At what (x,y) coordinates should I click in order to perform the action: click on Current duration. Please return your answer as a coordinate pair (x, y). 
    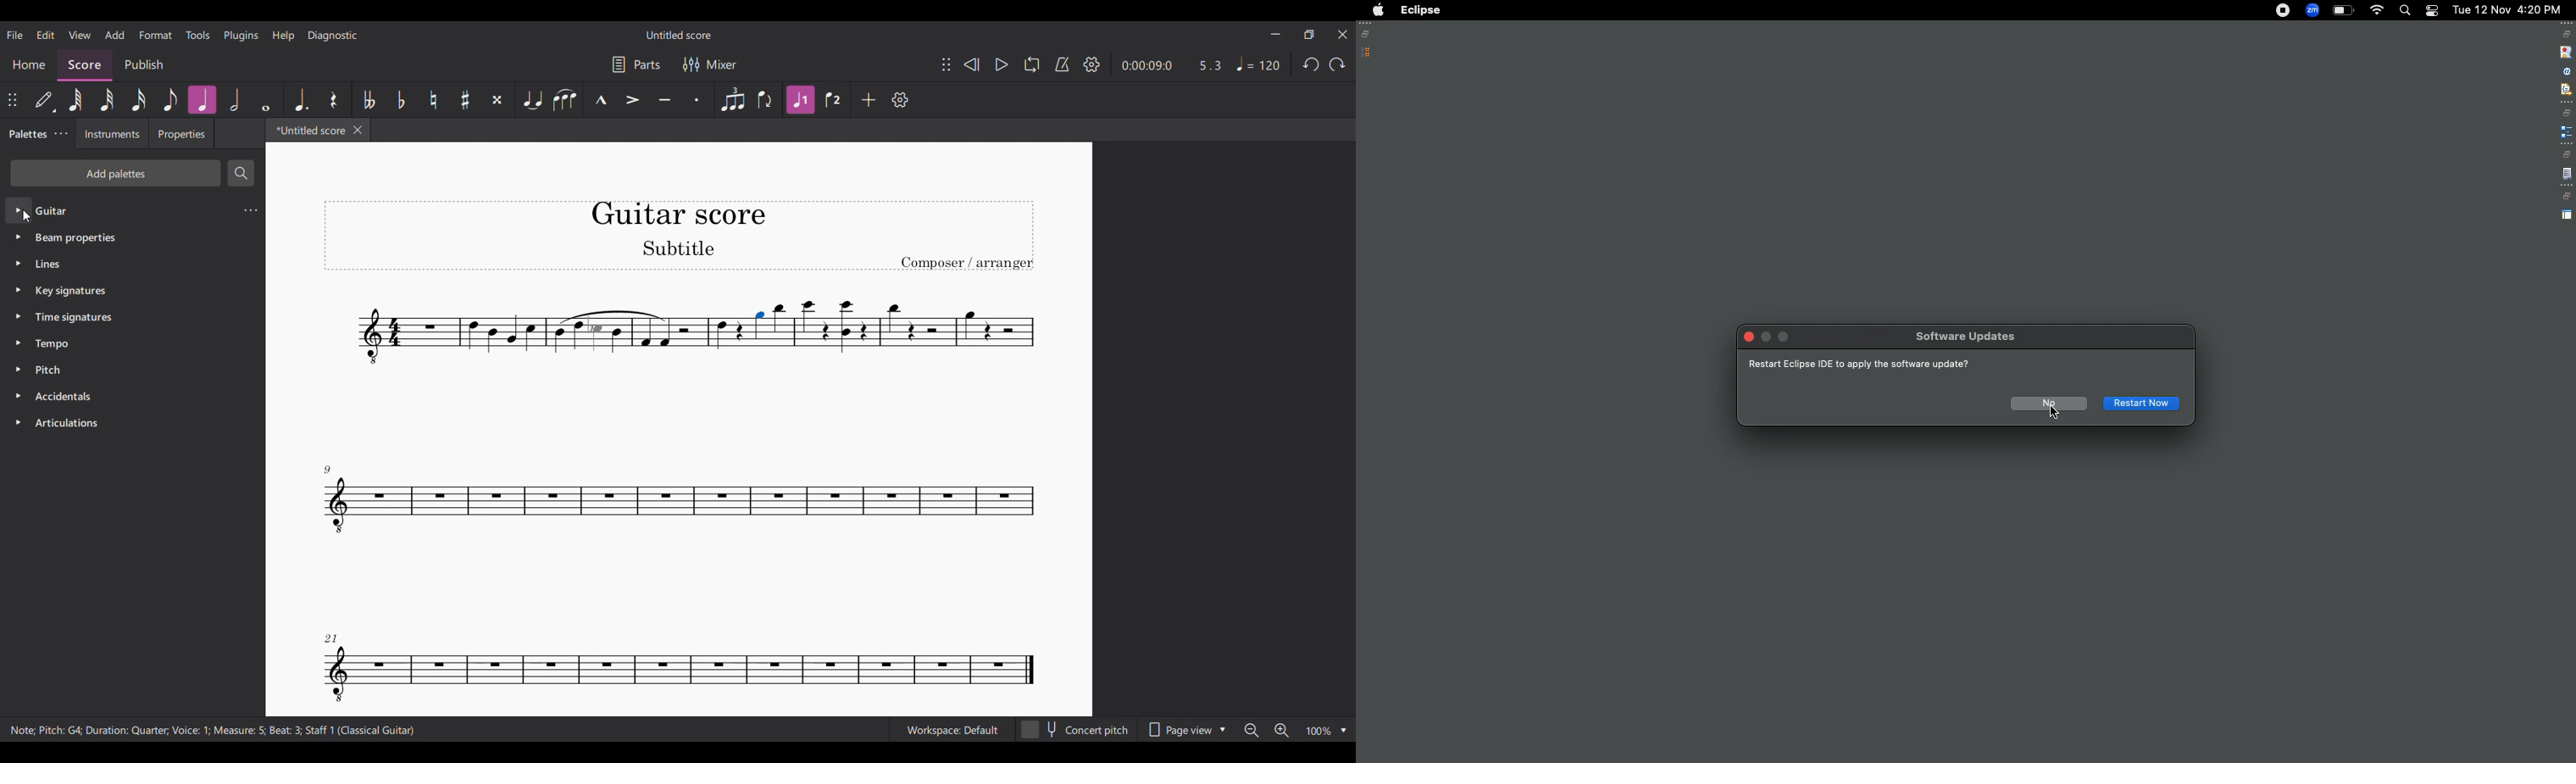
    Looking at the image, I should click on (1147, 64).